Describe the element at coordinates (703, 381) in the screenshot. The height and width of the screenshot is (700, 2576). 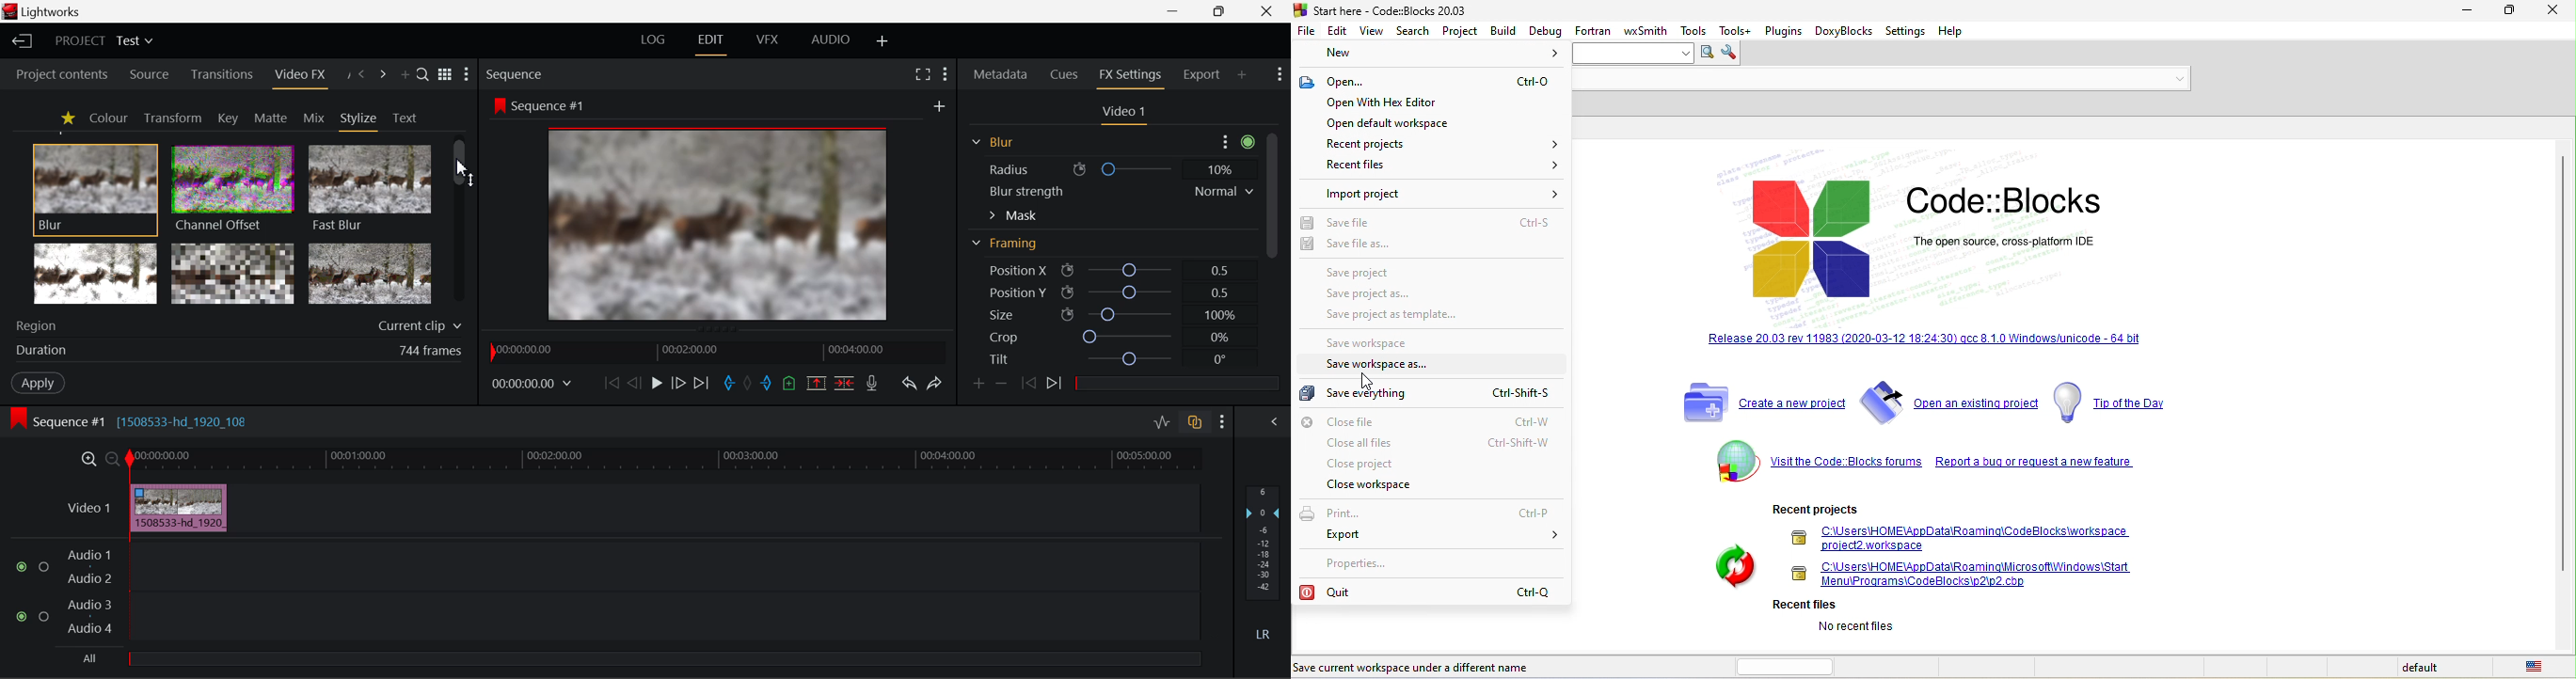
I see `To End` at that location.